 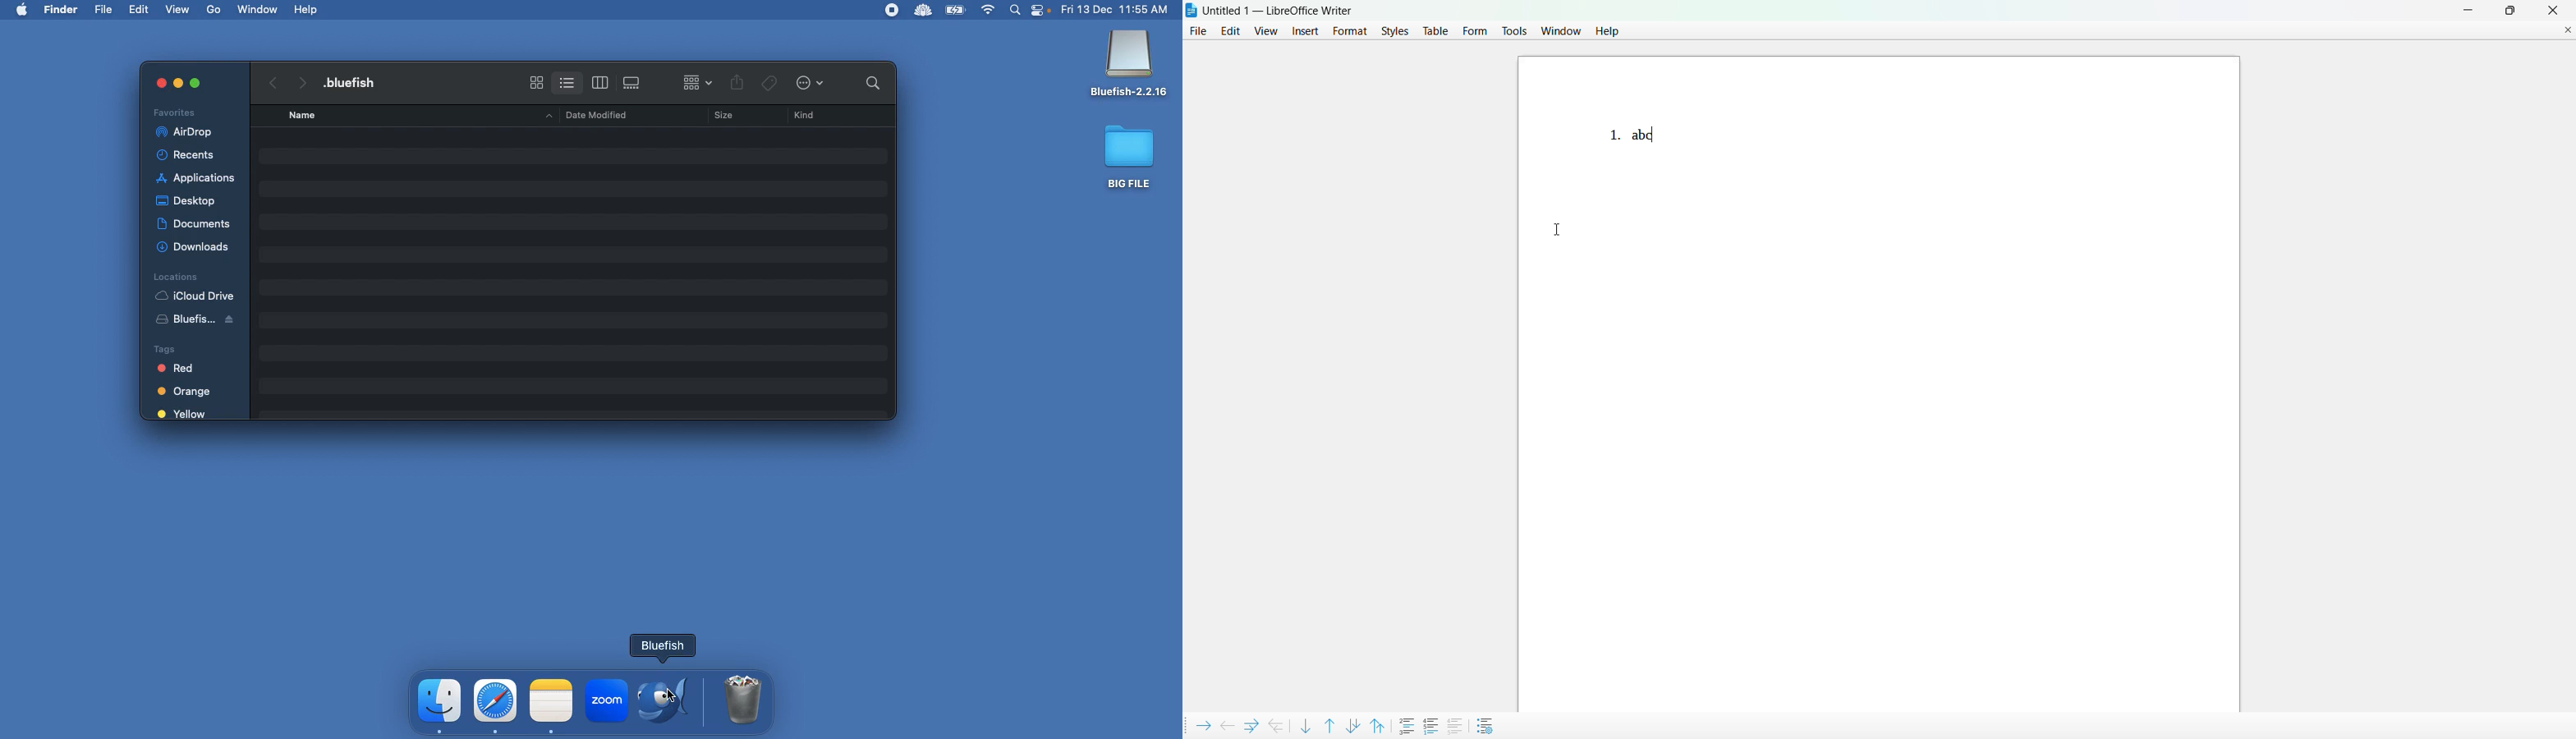 What do you see at coordinates (808, 116) in the screenshot?
I see `kind` at bounding box center [808, 116].